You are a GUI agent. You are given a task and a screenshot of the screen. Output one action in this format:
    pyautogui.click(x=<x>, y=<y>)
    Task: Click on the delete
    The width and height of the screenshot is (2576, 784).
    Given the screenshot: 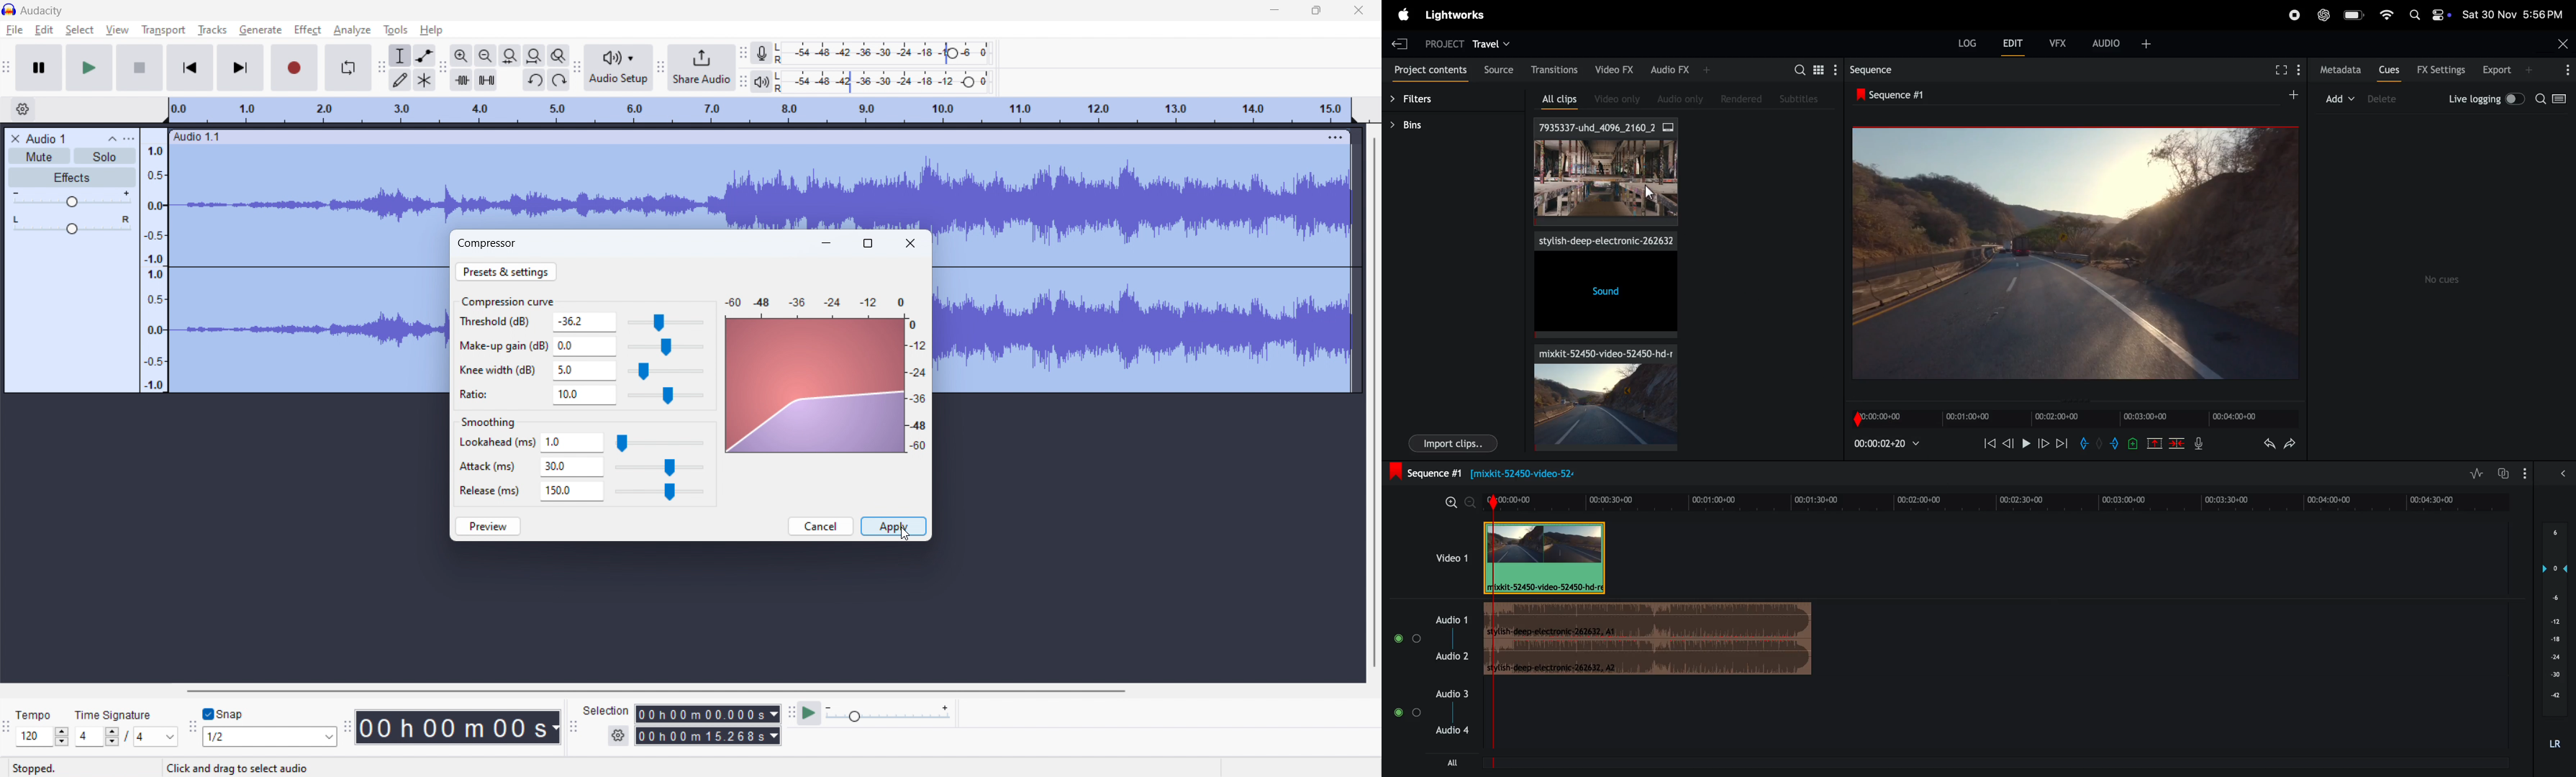 What is the action you would take?
    pyautogui.click(x=2179, y=443)
    